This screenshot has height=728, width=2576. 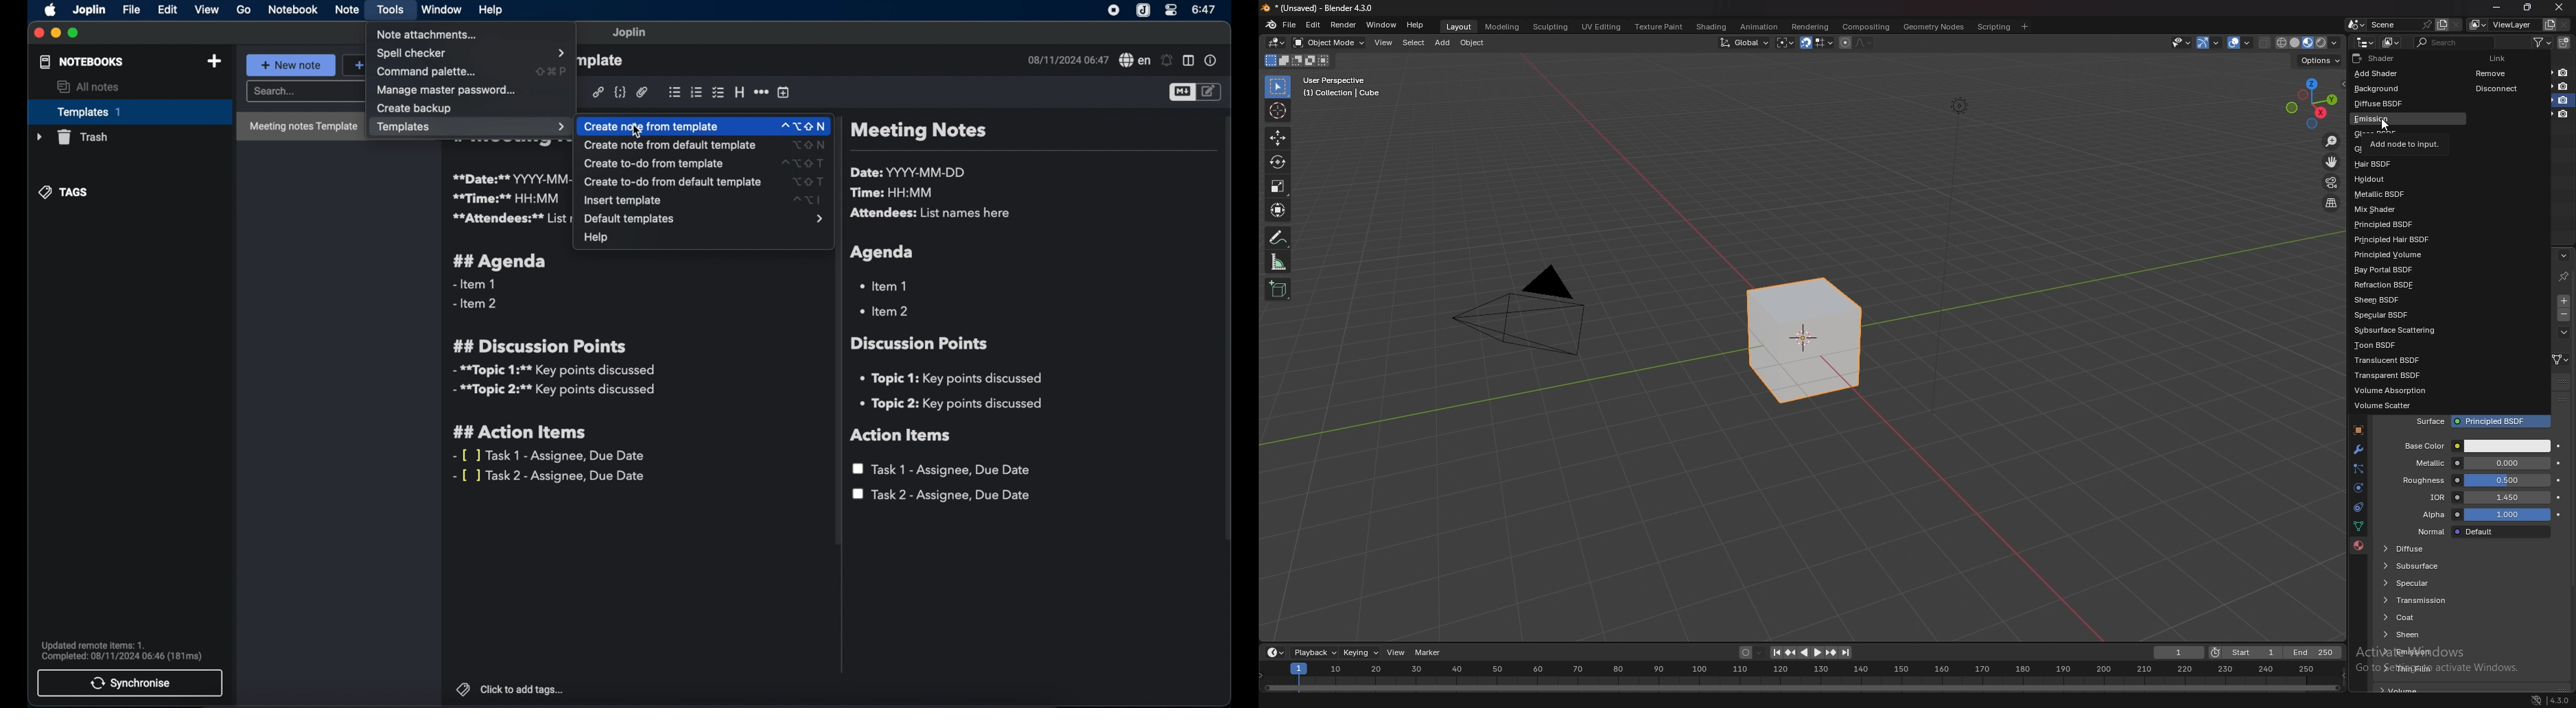 I want to click on specular, so click(x=2424, y=582).